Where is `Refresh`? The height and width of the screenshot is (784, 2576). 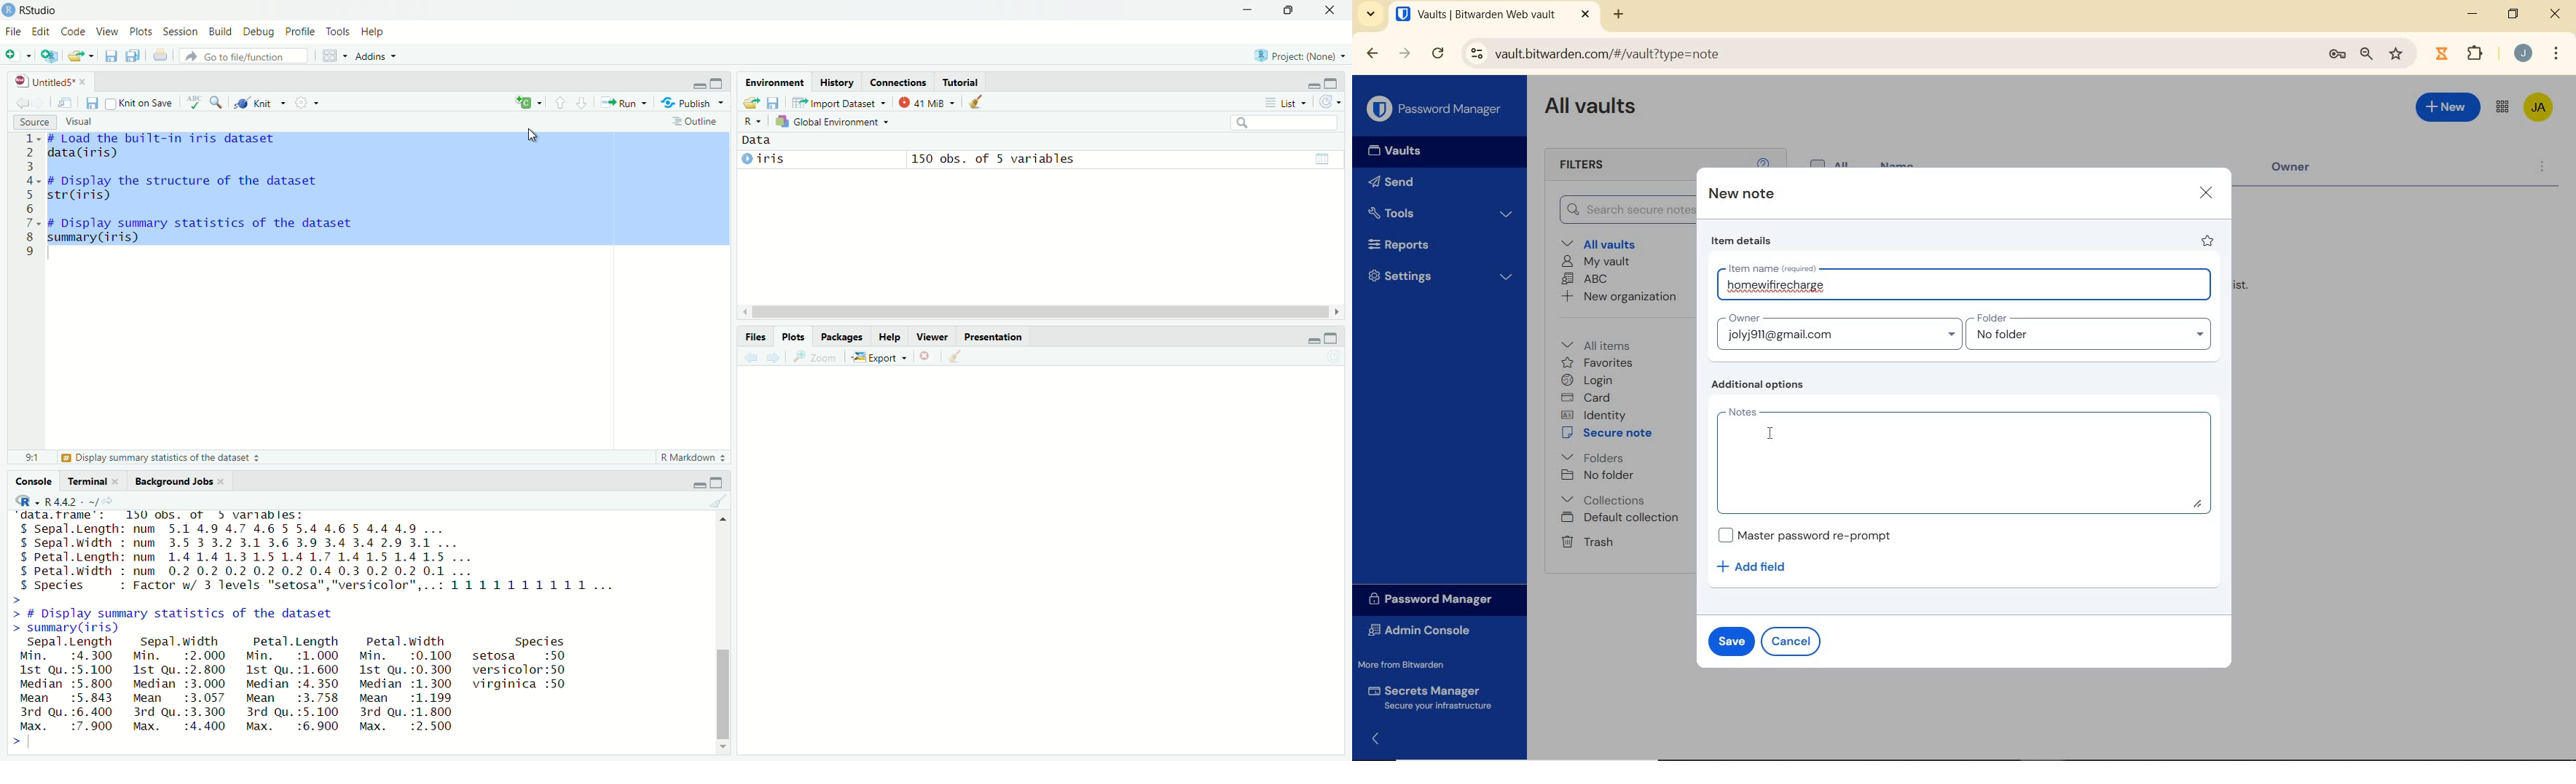
Refresh is located at coordinates (1329, 102).